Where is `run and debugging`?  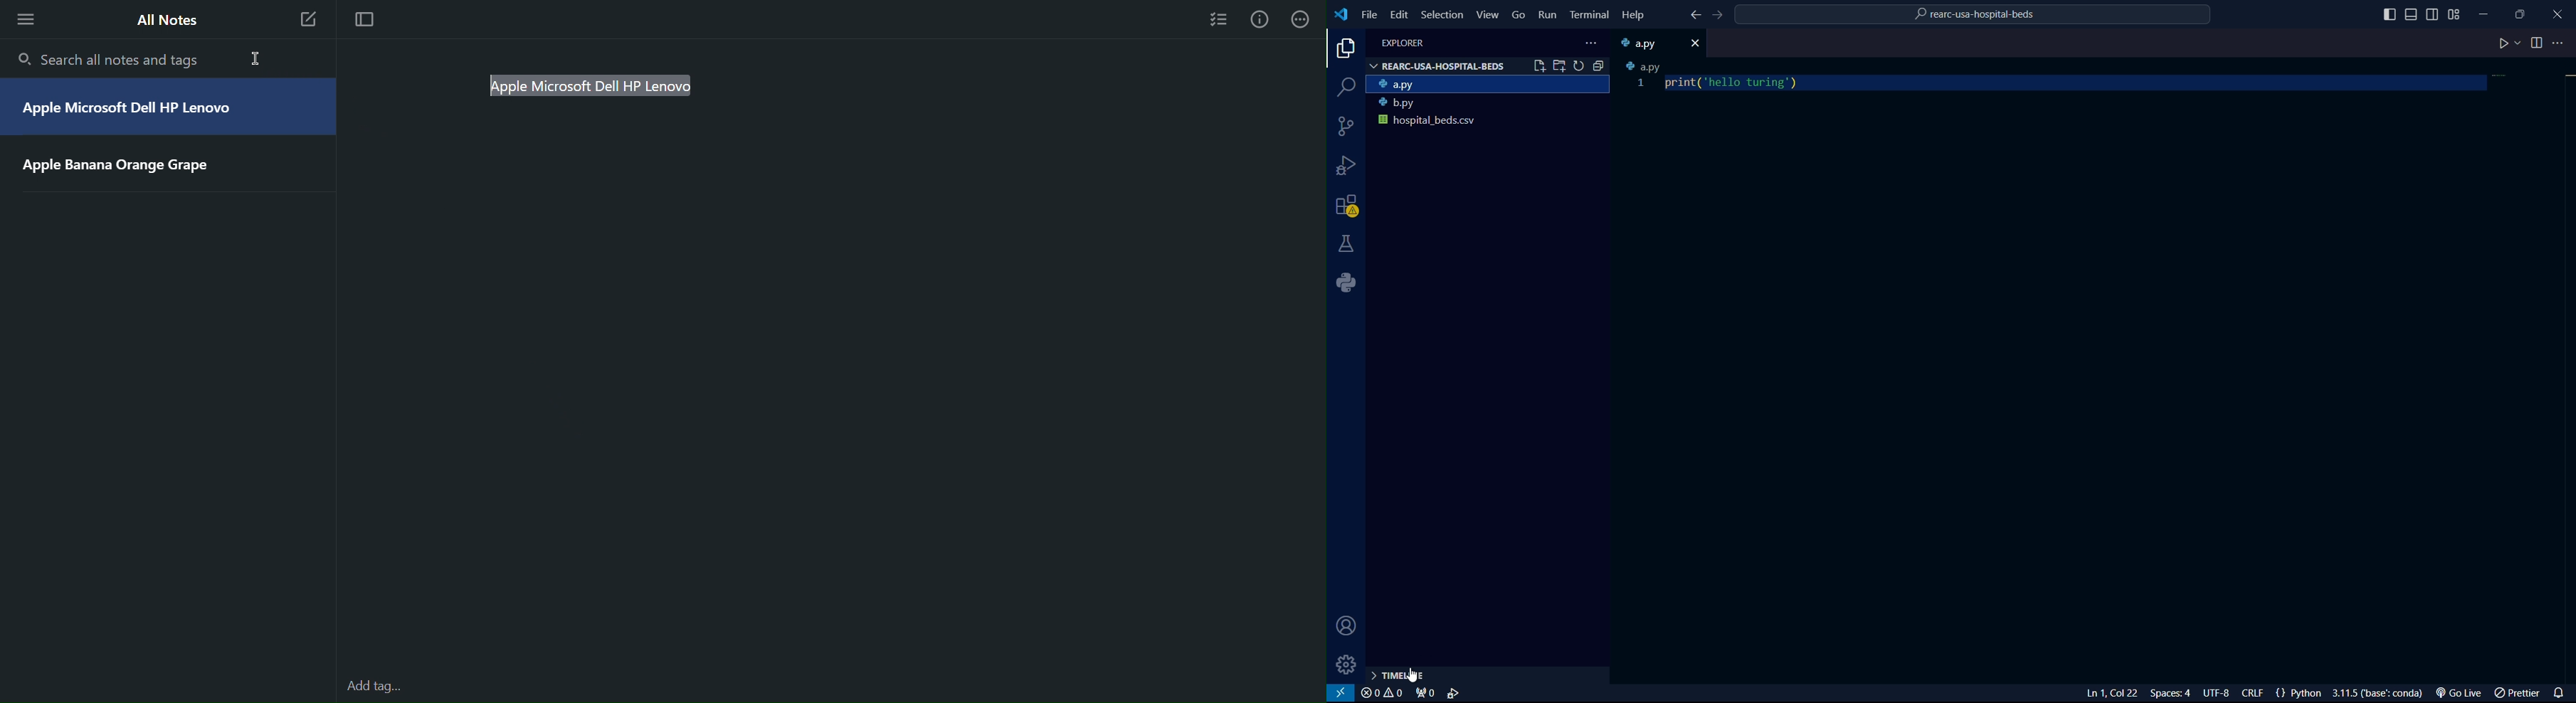
run and debugging is located at coordinates (1348, 167).